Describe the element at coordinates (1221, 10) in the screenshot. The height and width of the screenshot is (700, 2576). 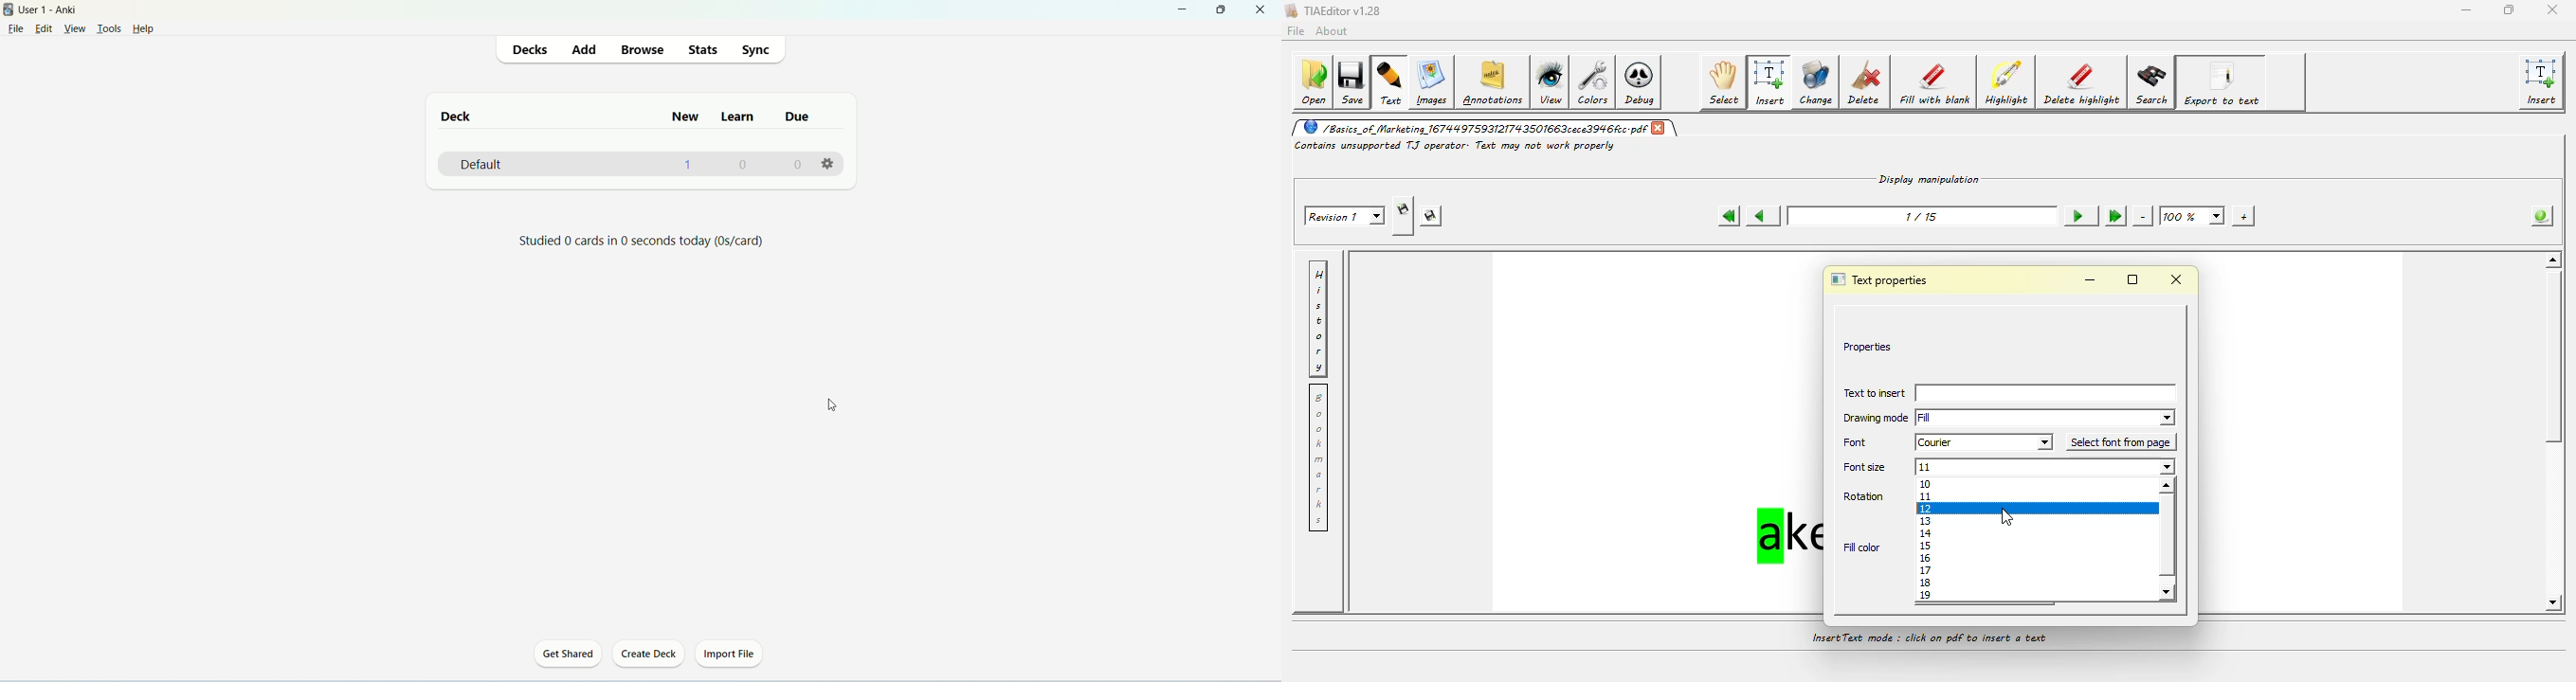
I see `maximize` at that location.